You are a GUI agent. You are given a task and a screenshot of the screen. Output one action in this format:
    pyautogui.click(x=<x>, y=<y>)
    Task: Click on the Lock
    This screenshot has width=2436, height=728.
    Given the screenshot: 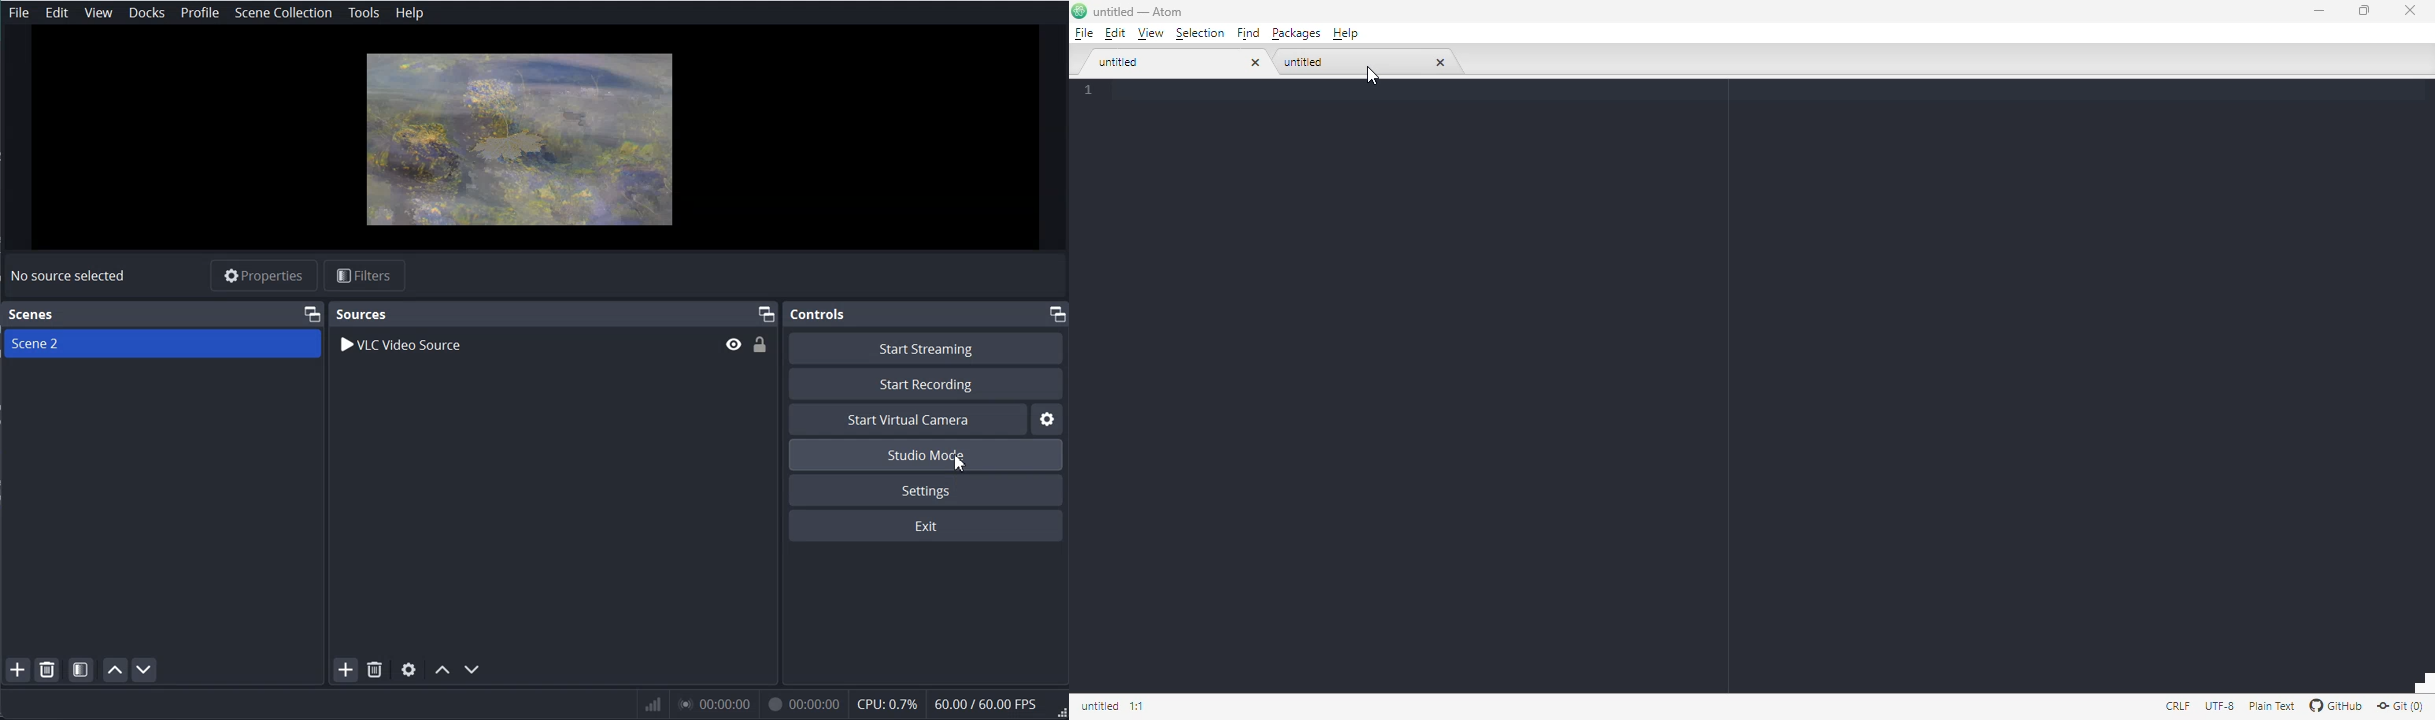 What is the action you would take?
    pyautogui.click(x=760, y=344)
    